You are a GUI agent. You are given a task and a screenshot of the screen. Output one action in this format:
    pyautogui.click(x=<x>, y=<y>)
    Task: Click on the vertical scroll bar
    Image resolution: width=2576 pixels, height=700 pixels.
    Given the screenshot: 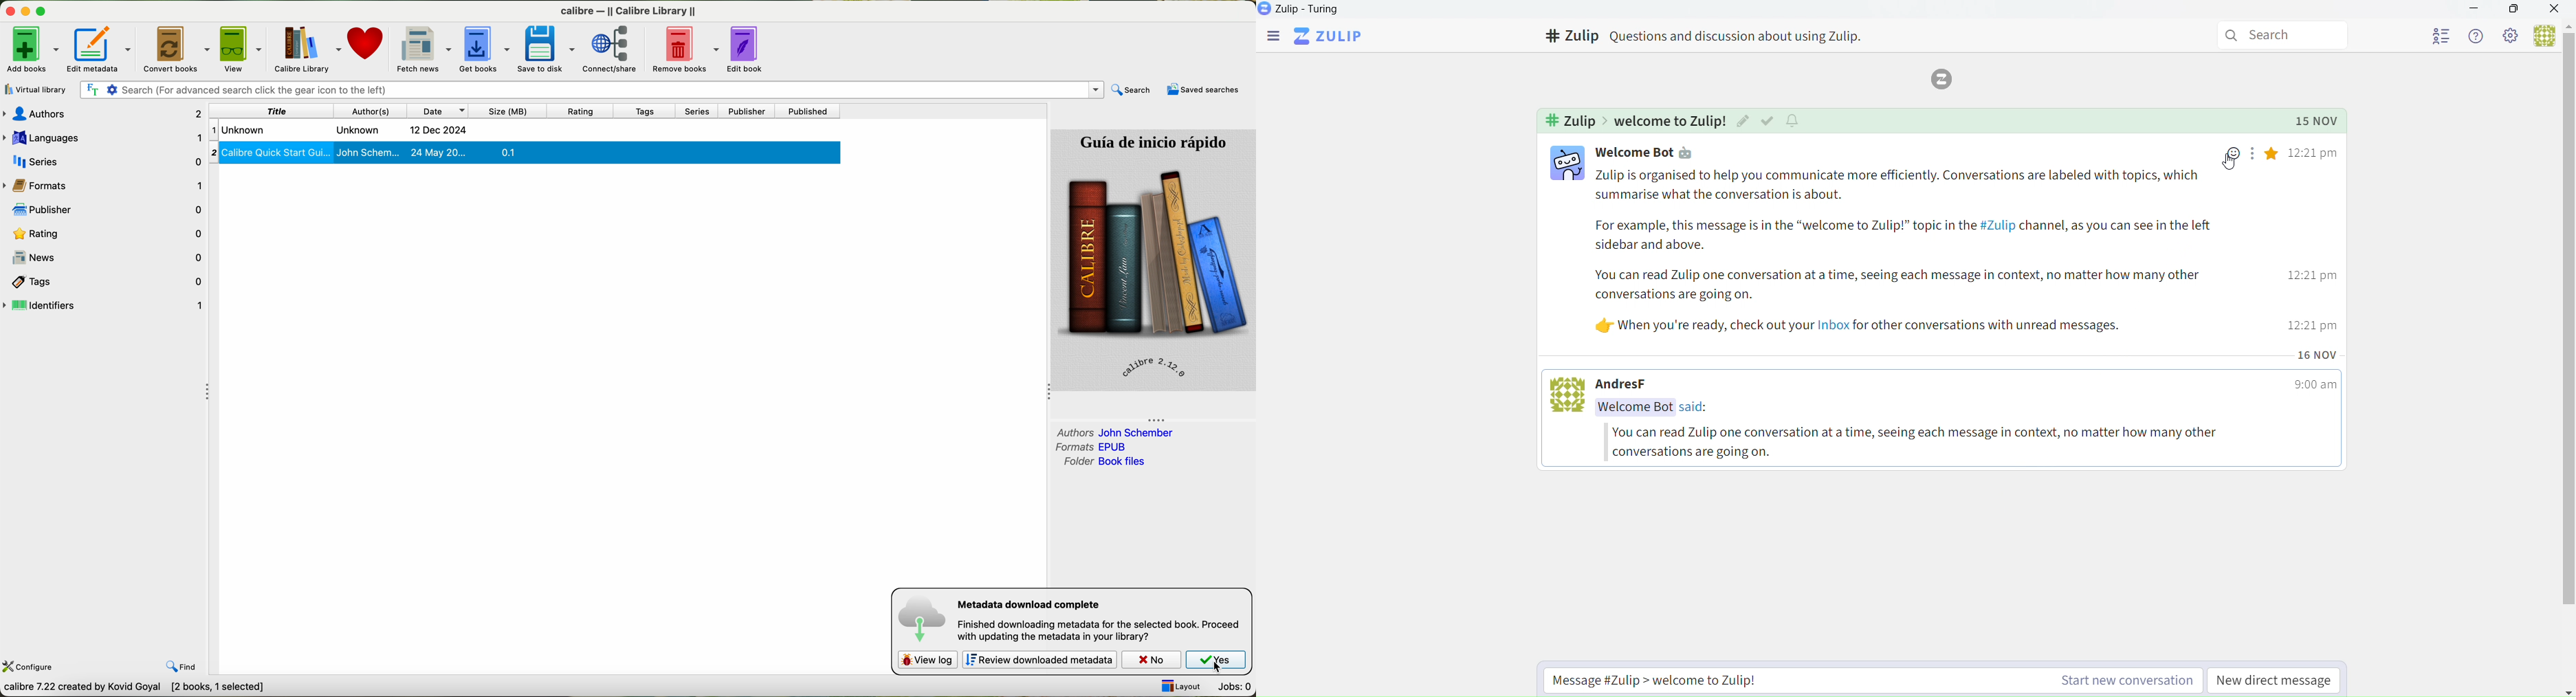 What is the action you would take?
    pyautogui.click(x=2567, y=323)
    